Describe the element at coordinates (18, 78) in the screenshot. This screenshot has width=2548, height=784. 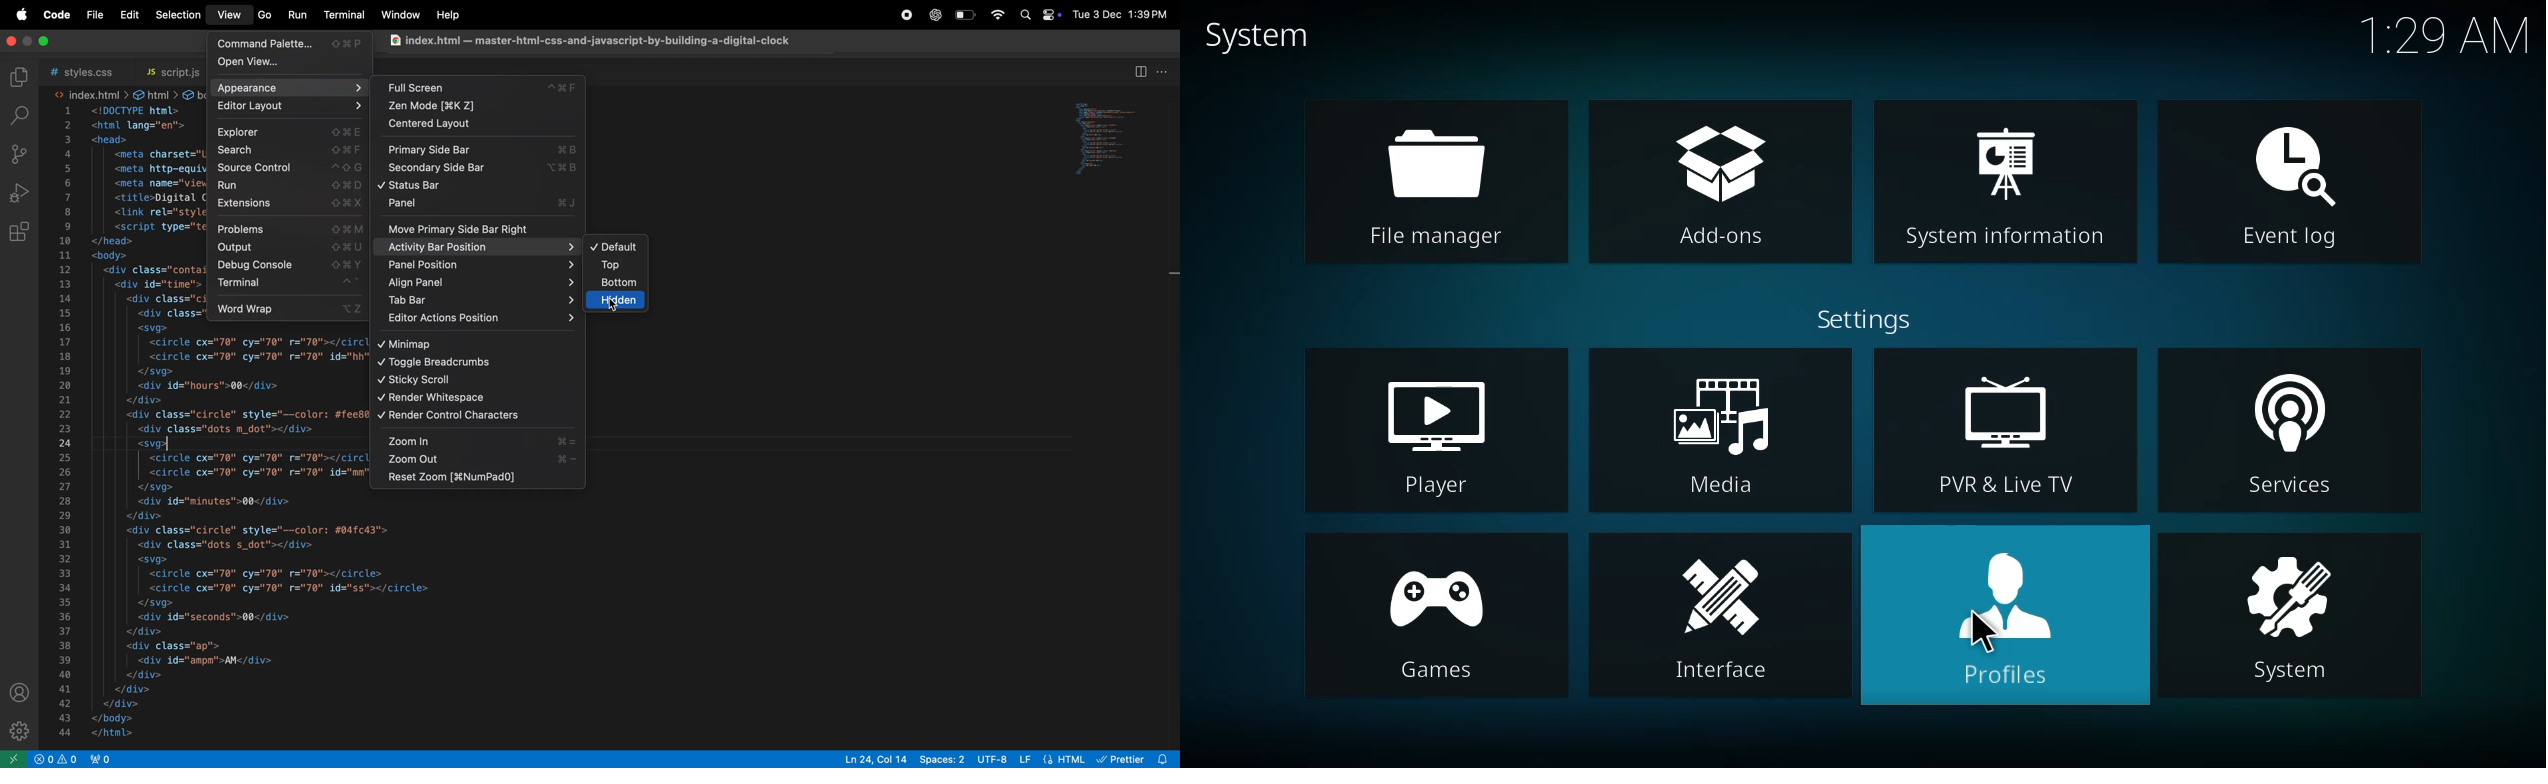
I see `explorer` at that location.